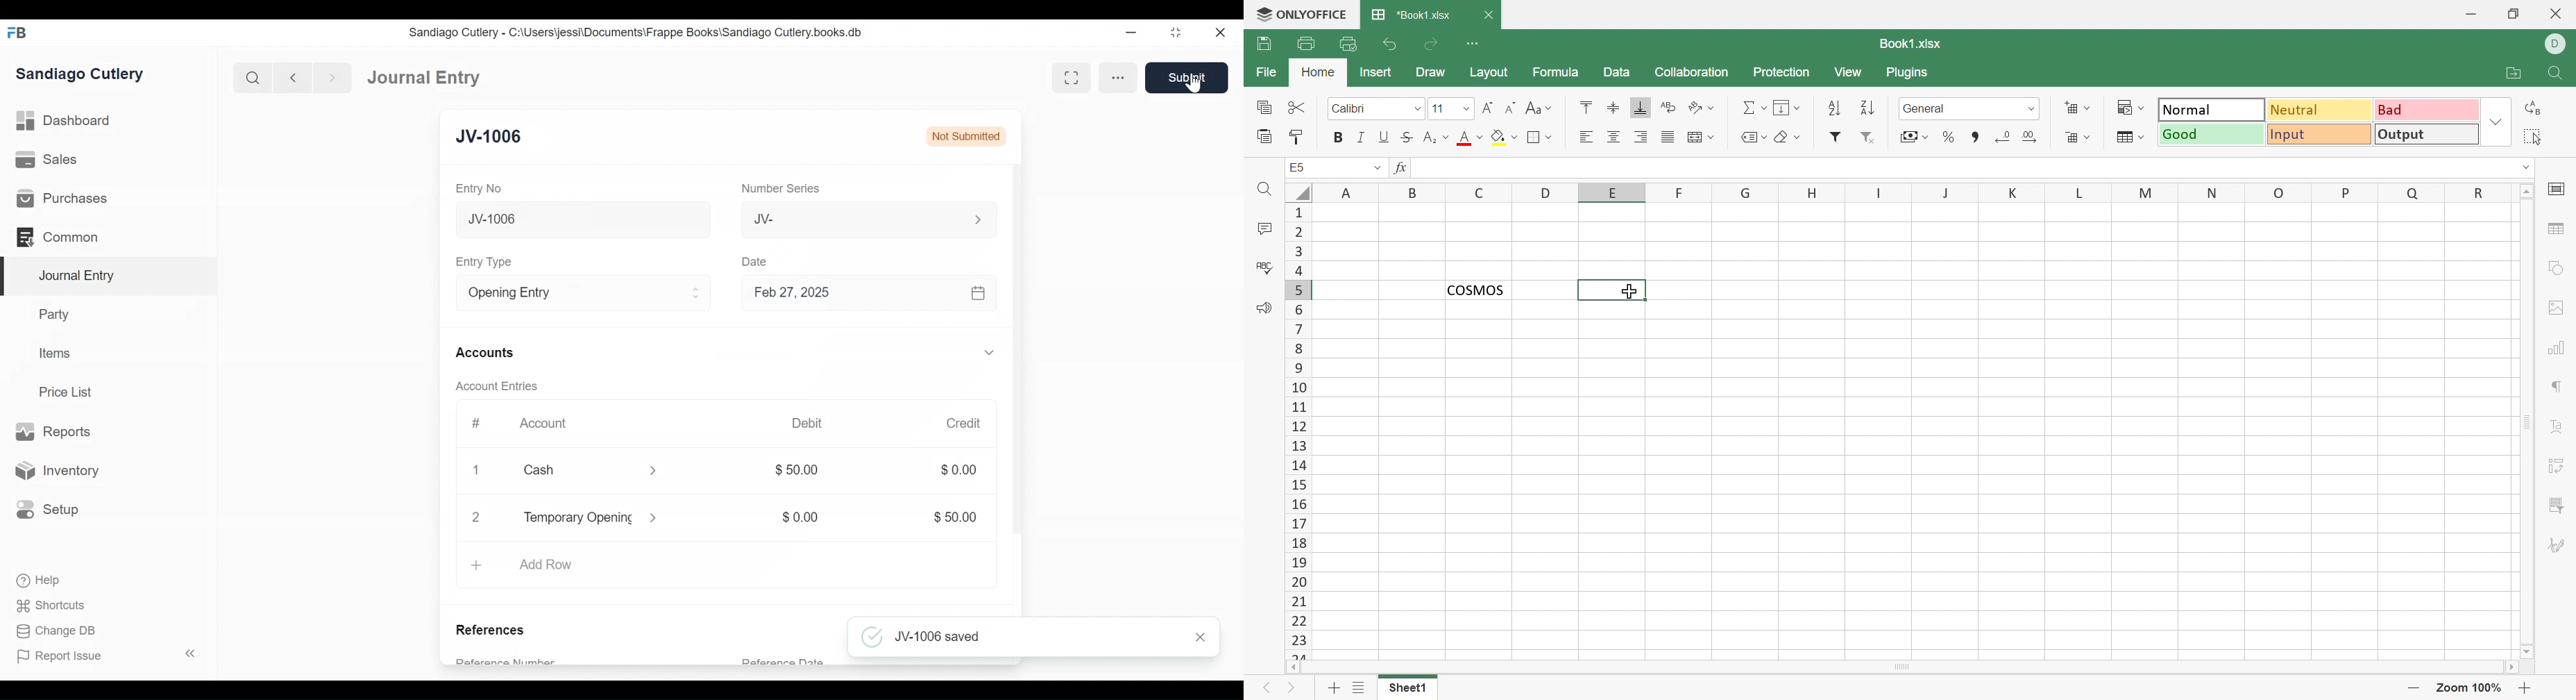 The width and height of the screenshot is (2576, 700). Describe the element at coordinates (1701, 108) in the screenshot. I see `Orientation` at that location.